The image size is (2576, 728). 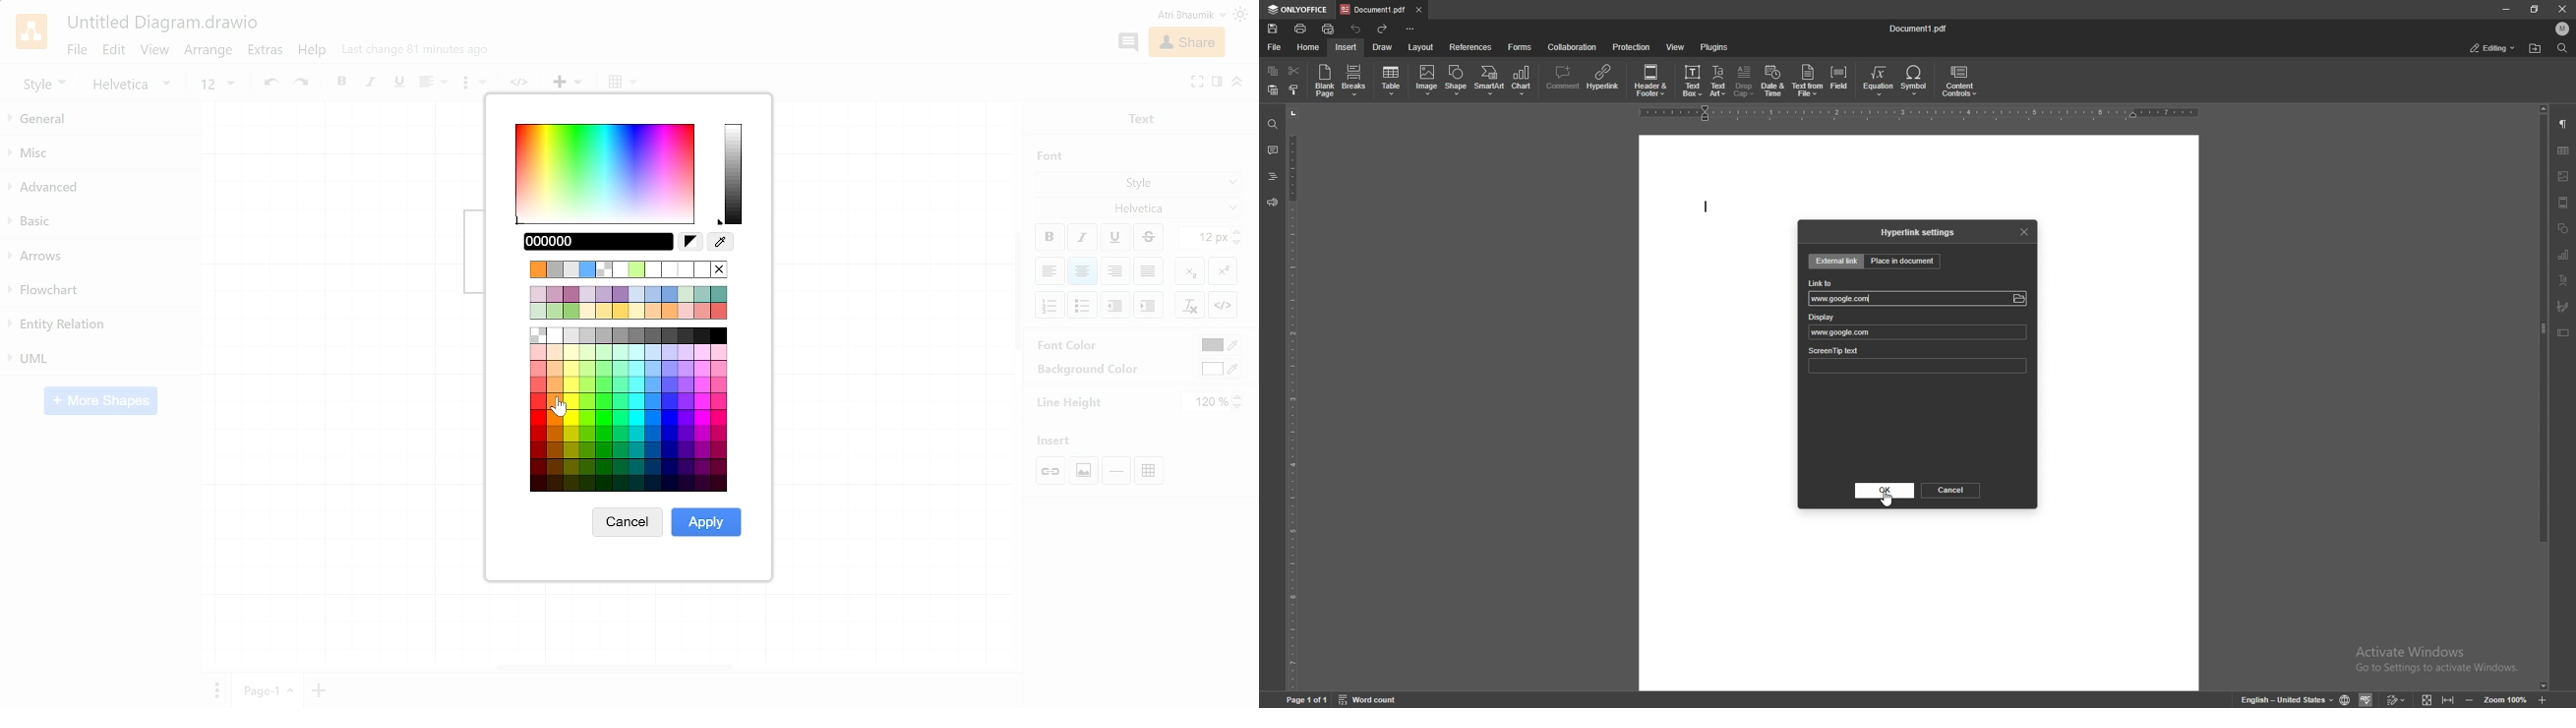 I want to click on scroll bar, so click(x=2544, y=398).